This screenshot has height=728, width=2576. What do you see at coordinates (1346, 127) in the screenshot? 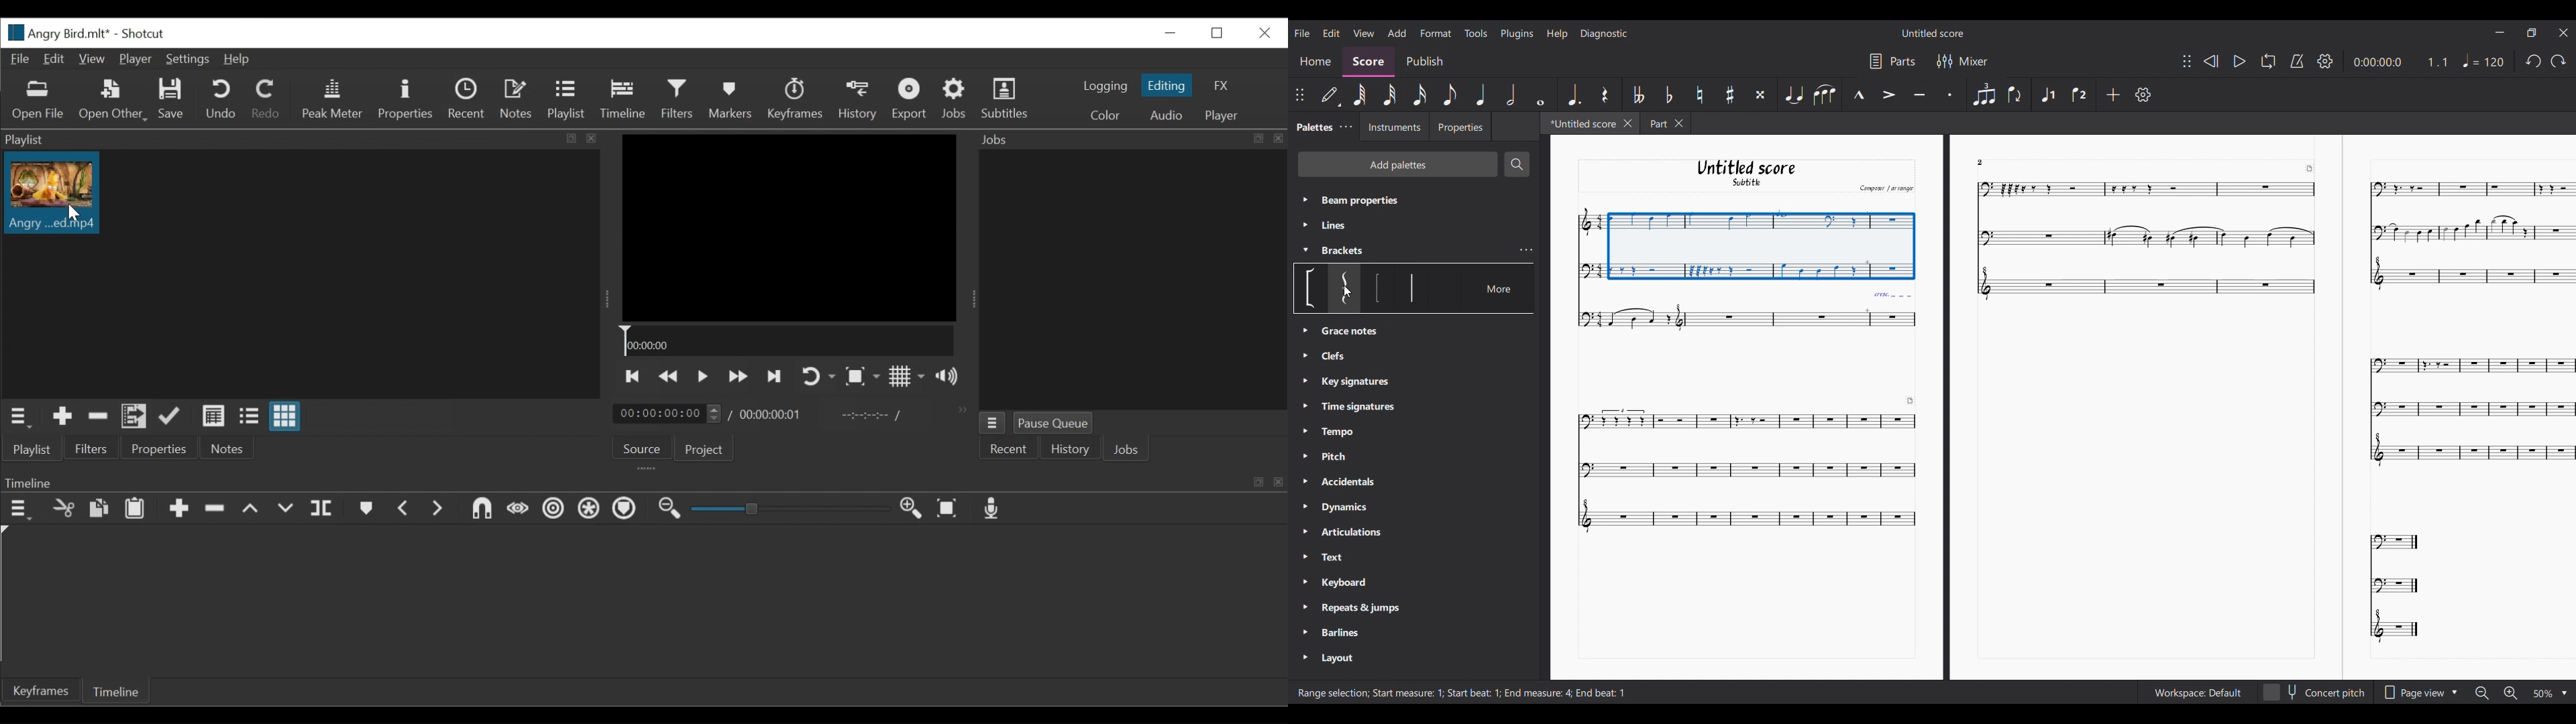
I see `Palette settings` at bounding box center [1346, 127].